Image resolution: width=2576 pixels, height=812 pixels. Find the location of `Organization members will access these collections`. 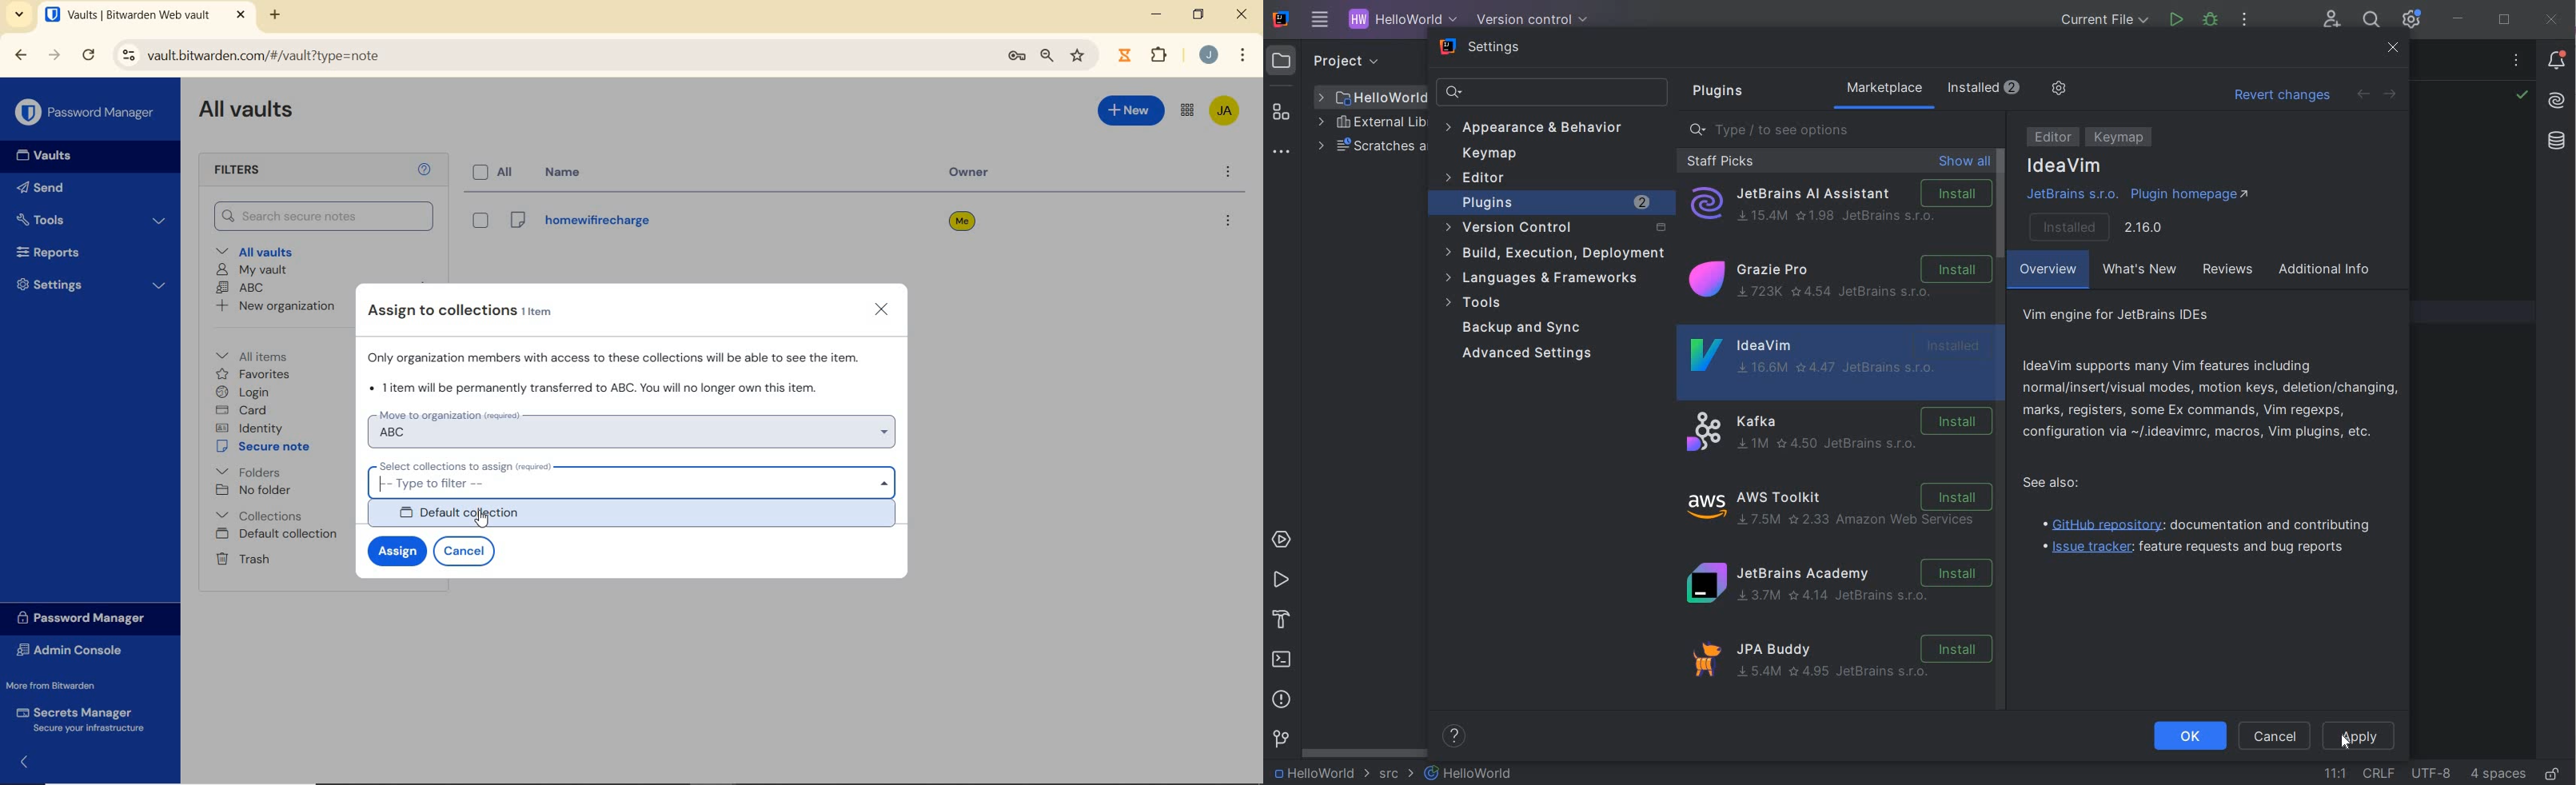

Organization members will access these collections is located at coordinates (619, 356).